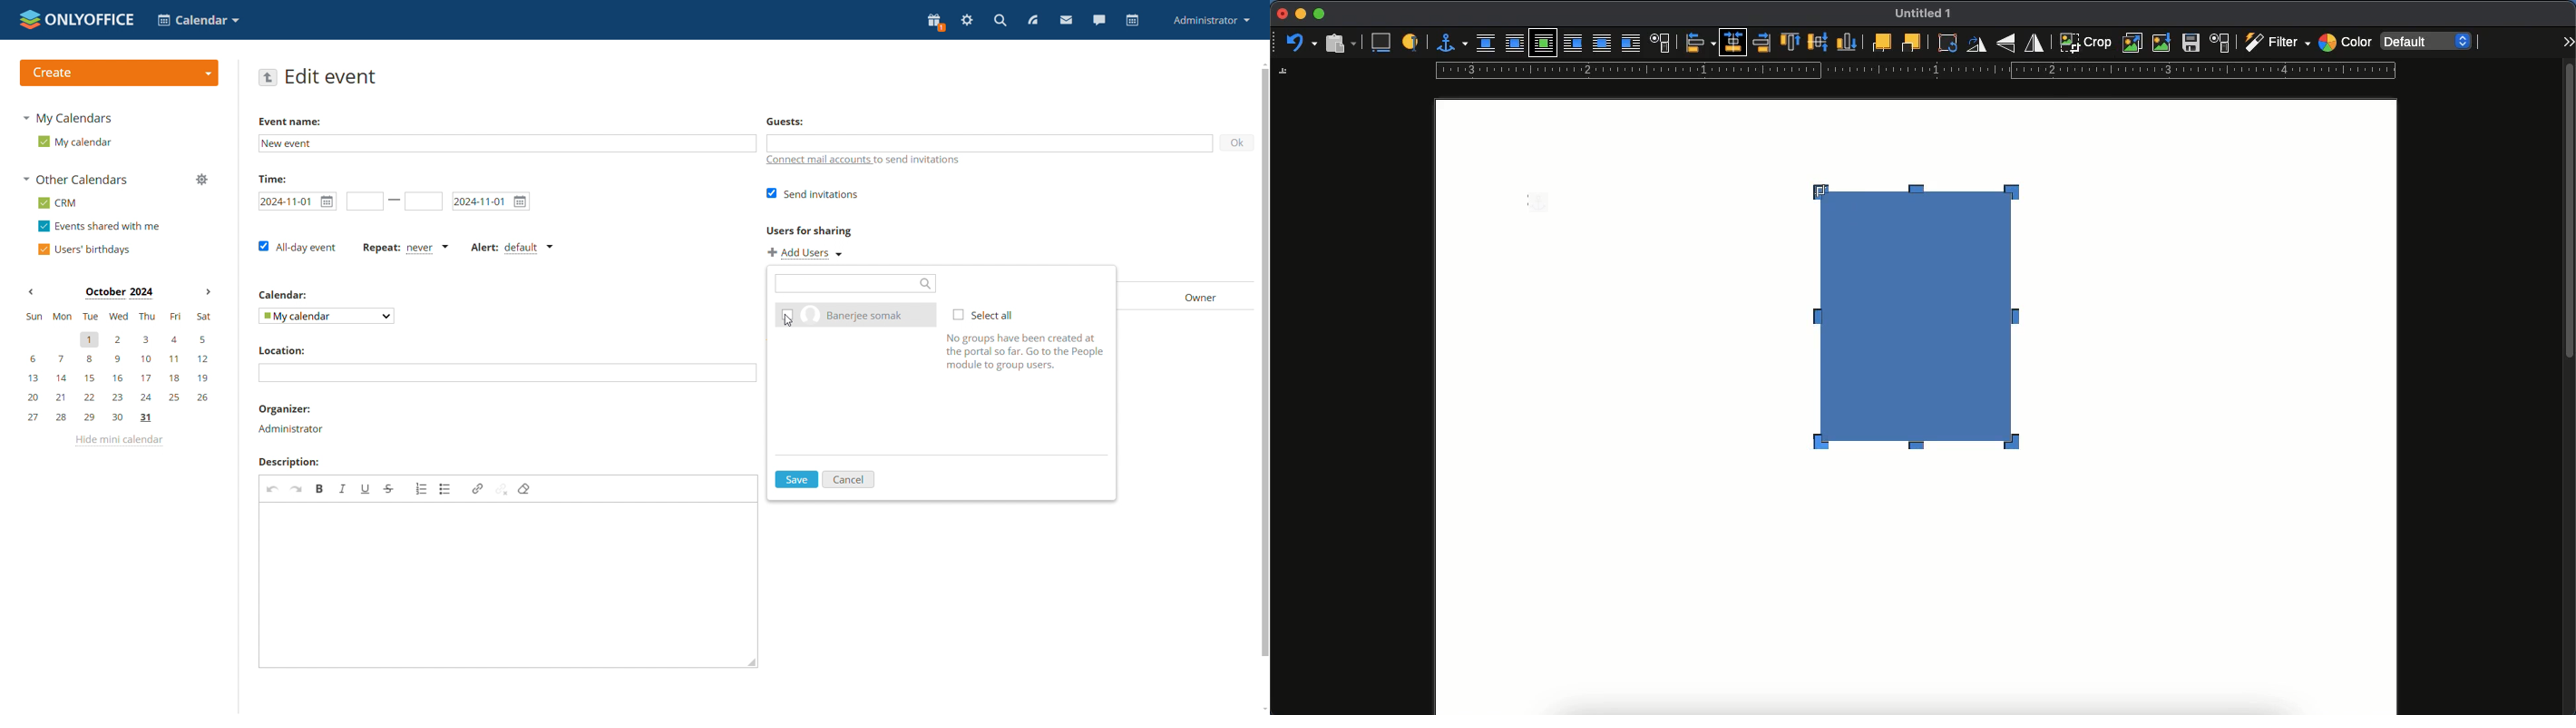 The image size is (2576, 728). Describe the element at coordinates (1451, 42) in the screenshot. I see `anchor for object` at that location.